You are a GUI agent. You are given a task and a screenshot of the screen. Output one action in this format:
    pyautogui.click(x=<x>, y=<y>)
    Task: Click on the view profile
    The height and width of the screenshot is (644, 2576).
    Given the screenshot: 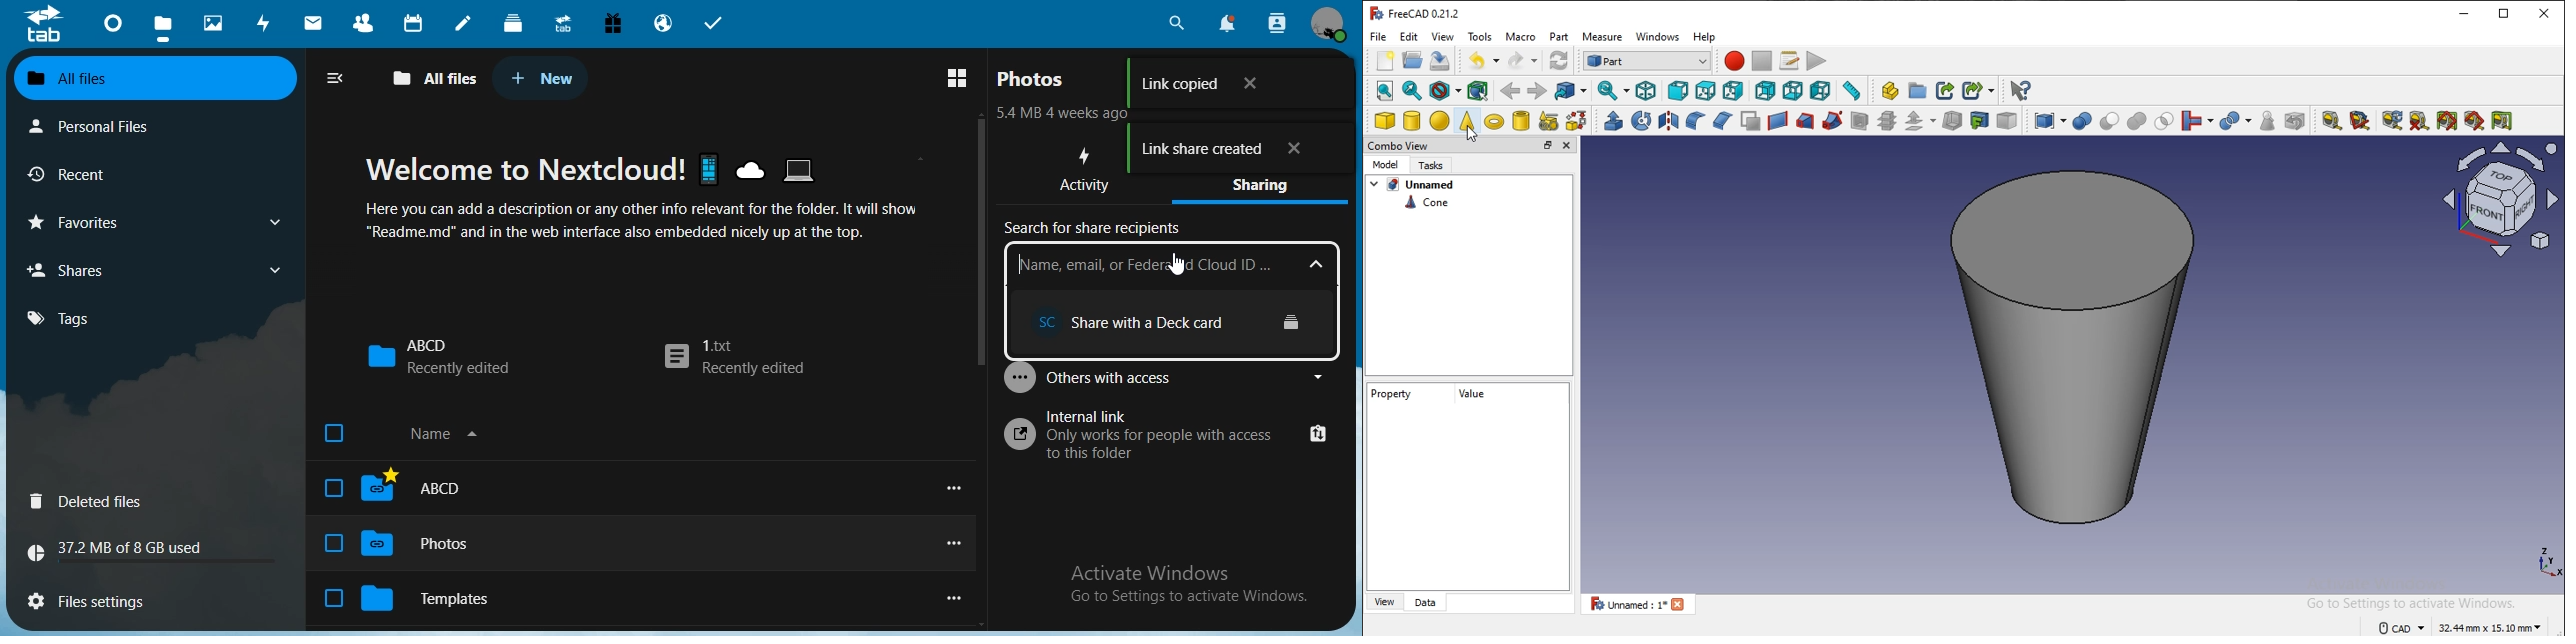 What is the action you would take?
    pyautogui.click(x=1333, y=26)
    